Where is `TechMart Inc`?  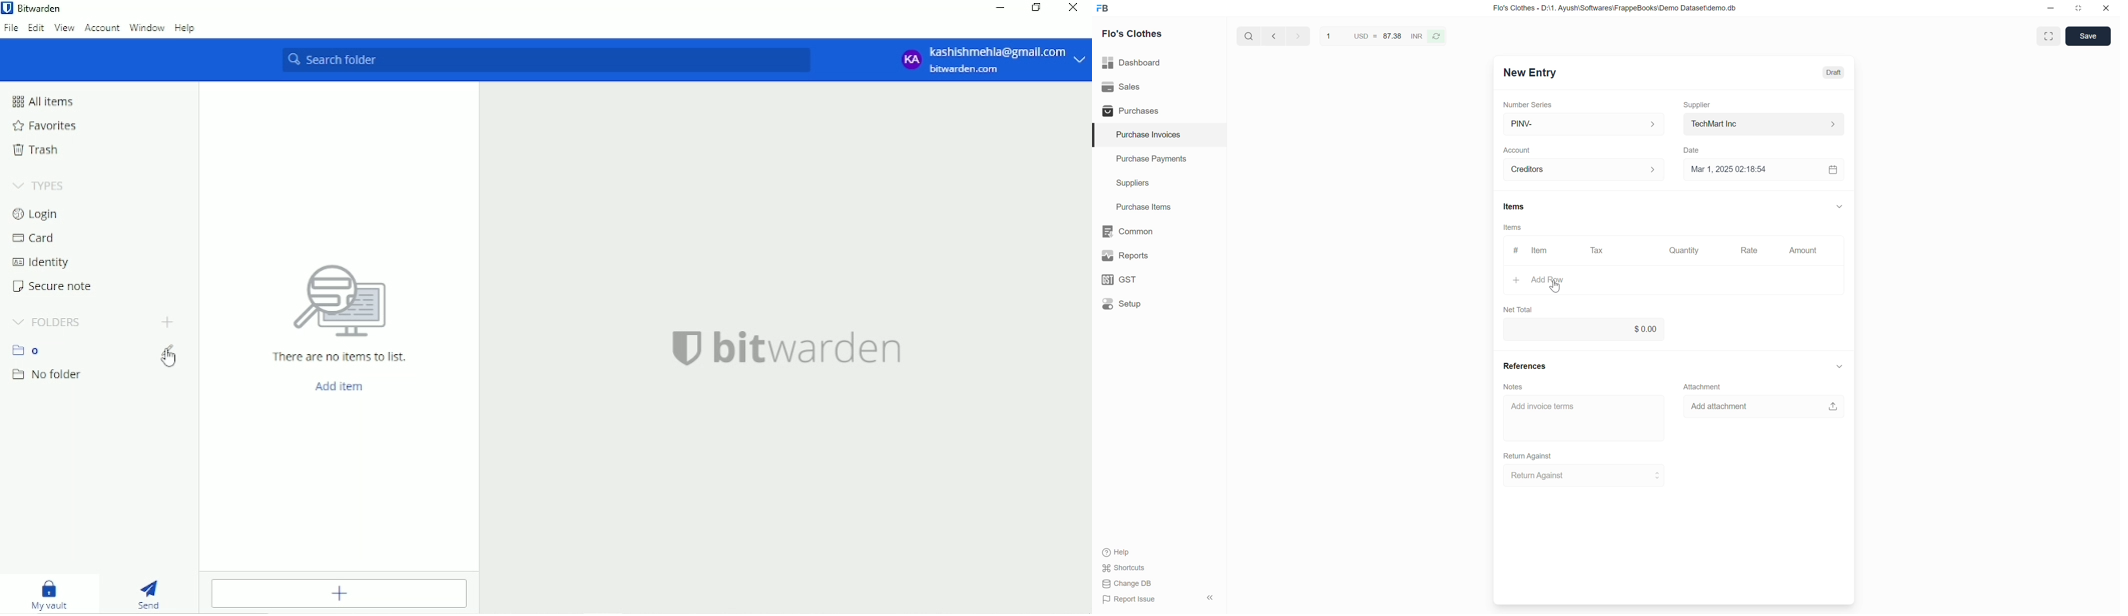
TechMart Inc is located at coordinates (1765, 124).